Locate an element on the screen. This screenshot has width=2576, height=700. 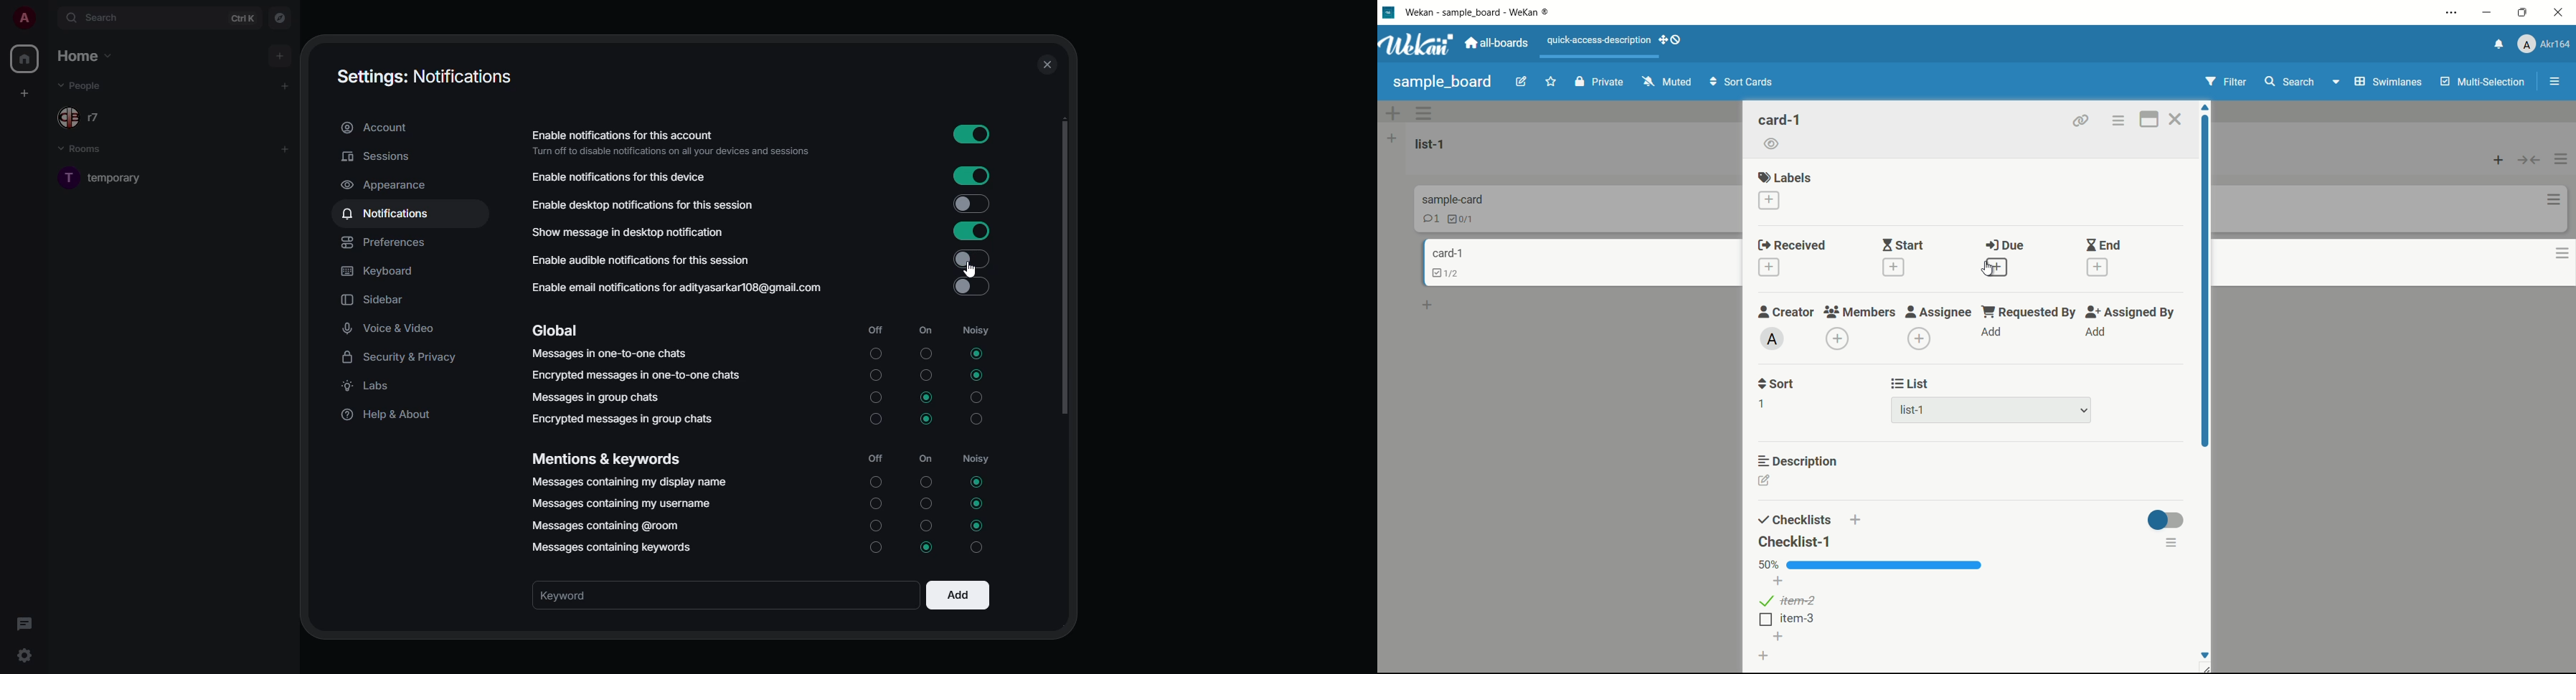
settings and more is located at coordinates (2448, 12).